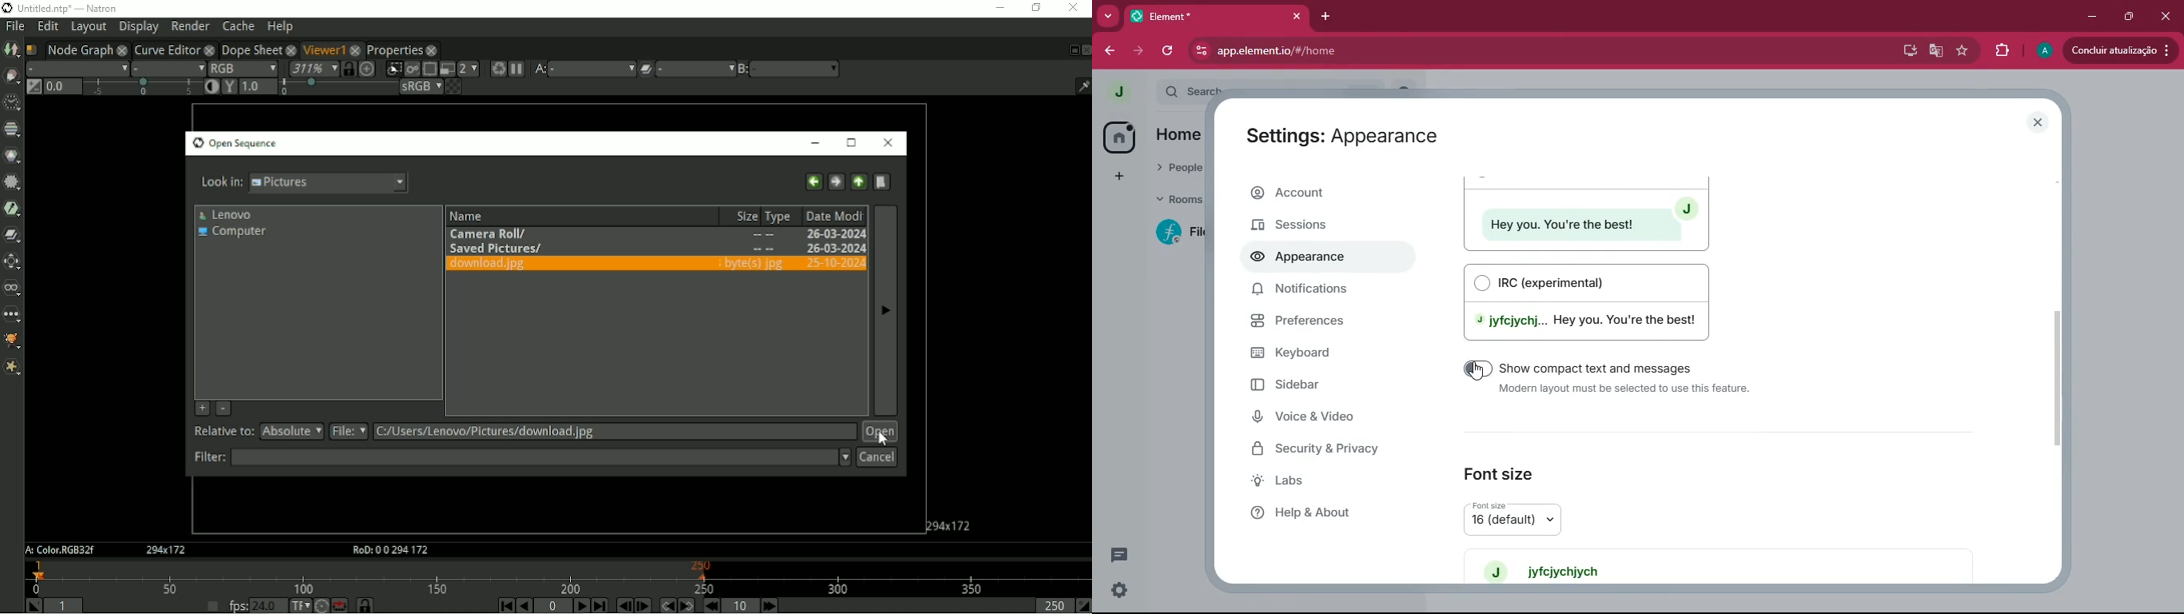 The width and height of the screenshot is (2184, 616). What do you see at coordinates (101, 7) in the screenshot?
I see `title` at bounding box center [101, 7].